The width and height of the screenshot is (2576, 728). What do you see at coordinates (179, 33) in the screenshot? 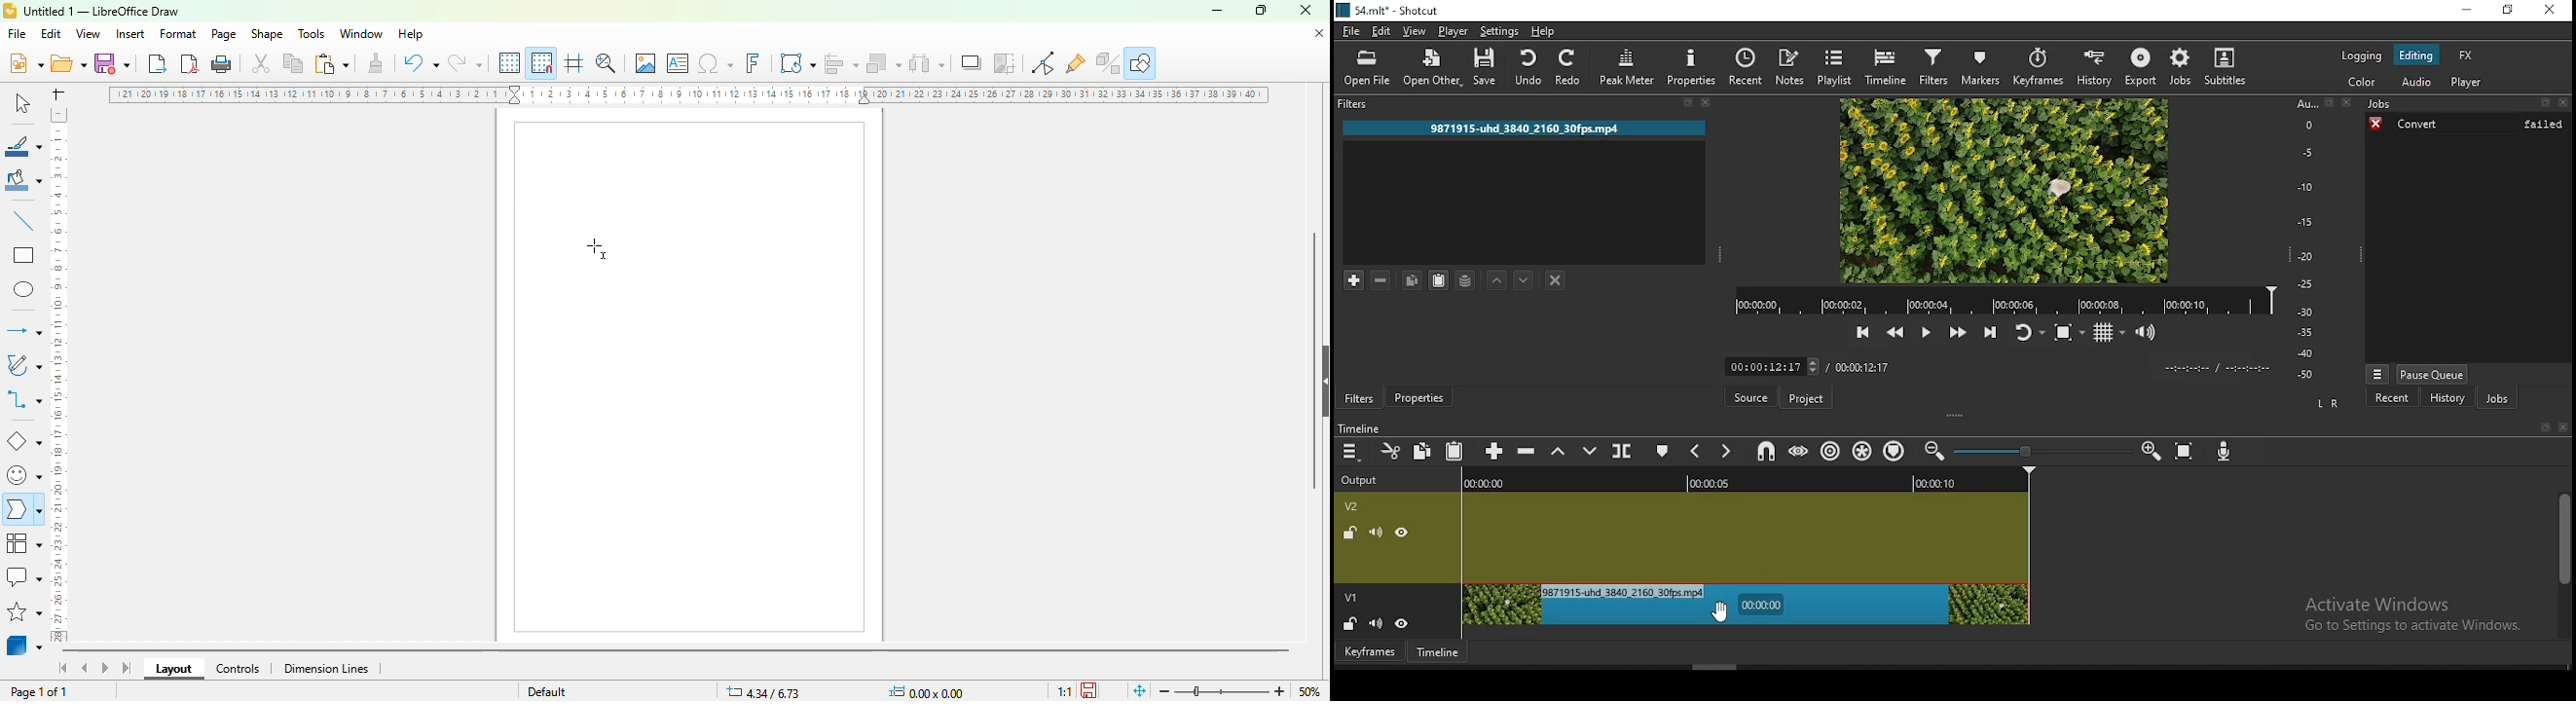
I see `format` at bounding box center [179, 33].